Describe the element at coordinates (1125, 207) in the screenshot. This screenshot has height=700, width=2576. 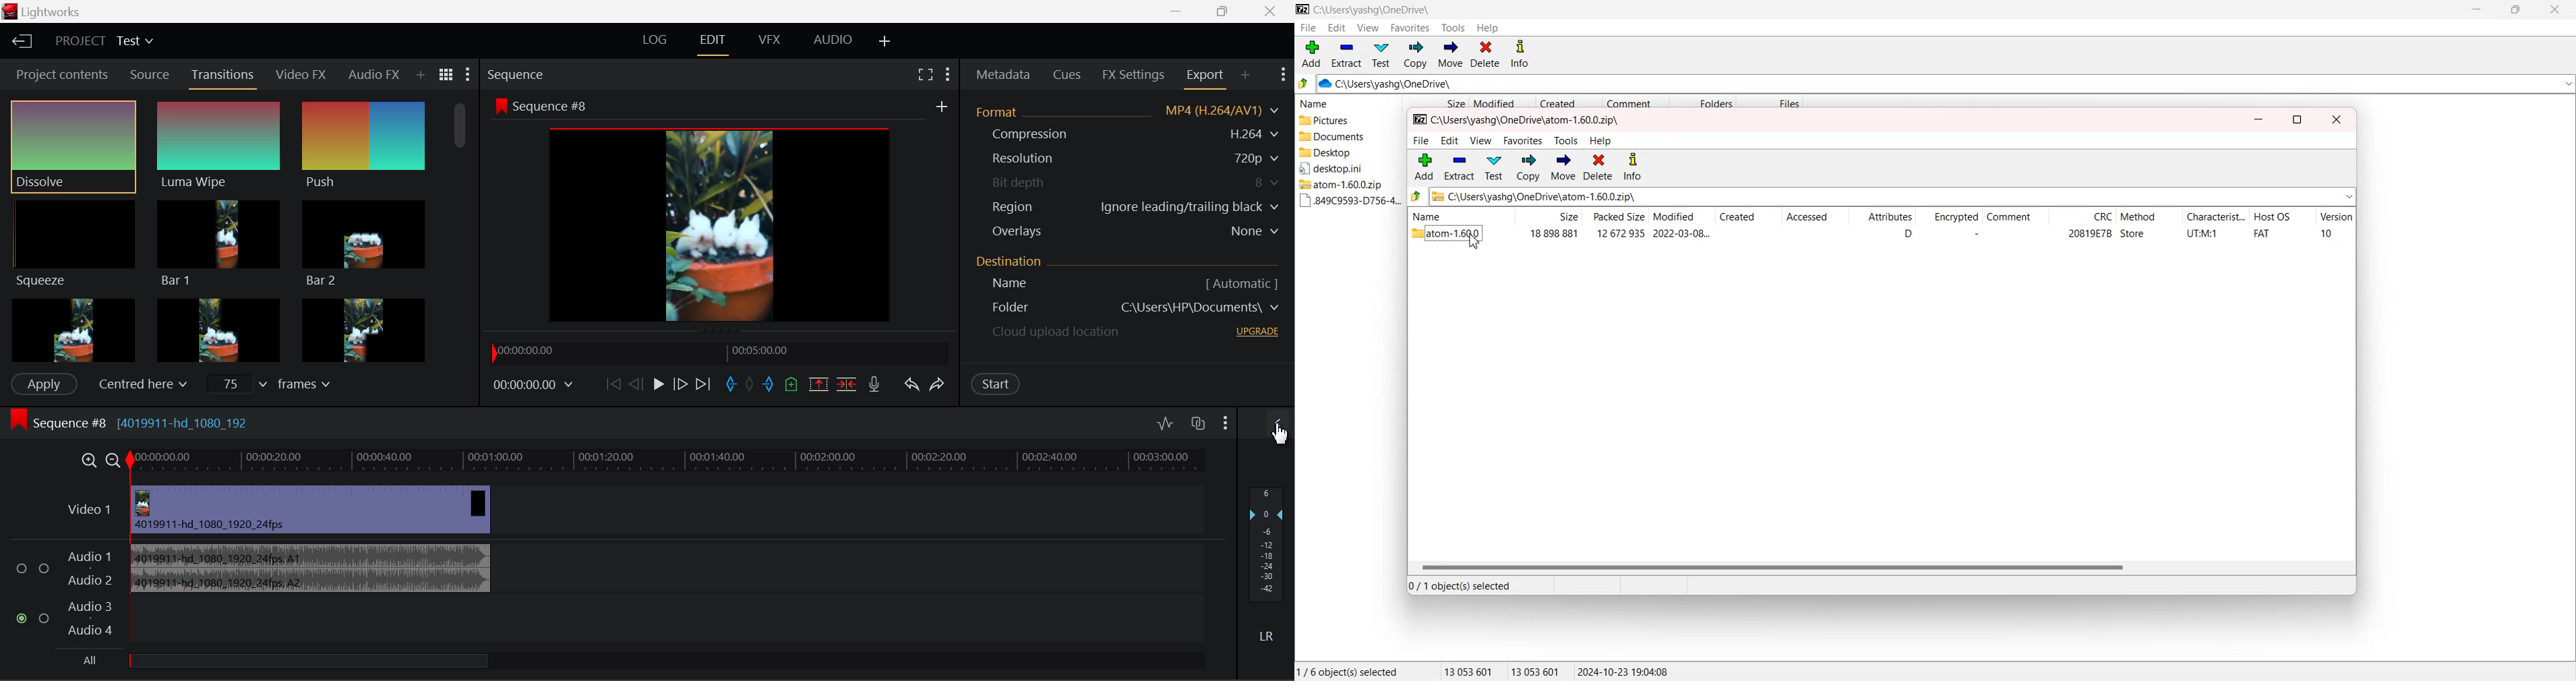
I see `Region` at that location.